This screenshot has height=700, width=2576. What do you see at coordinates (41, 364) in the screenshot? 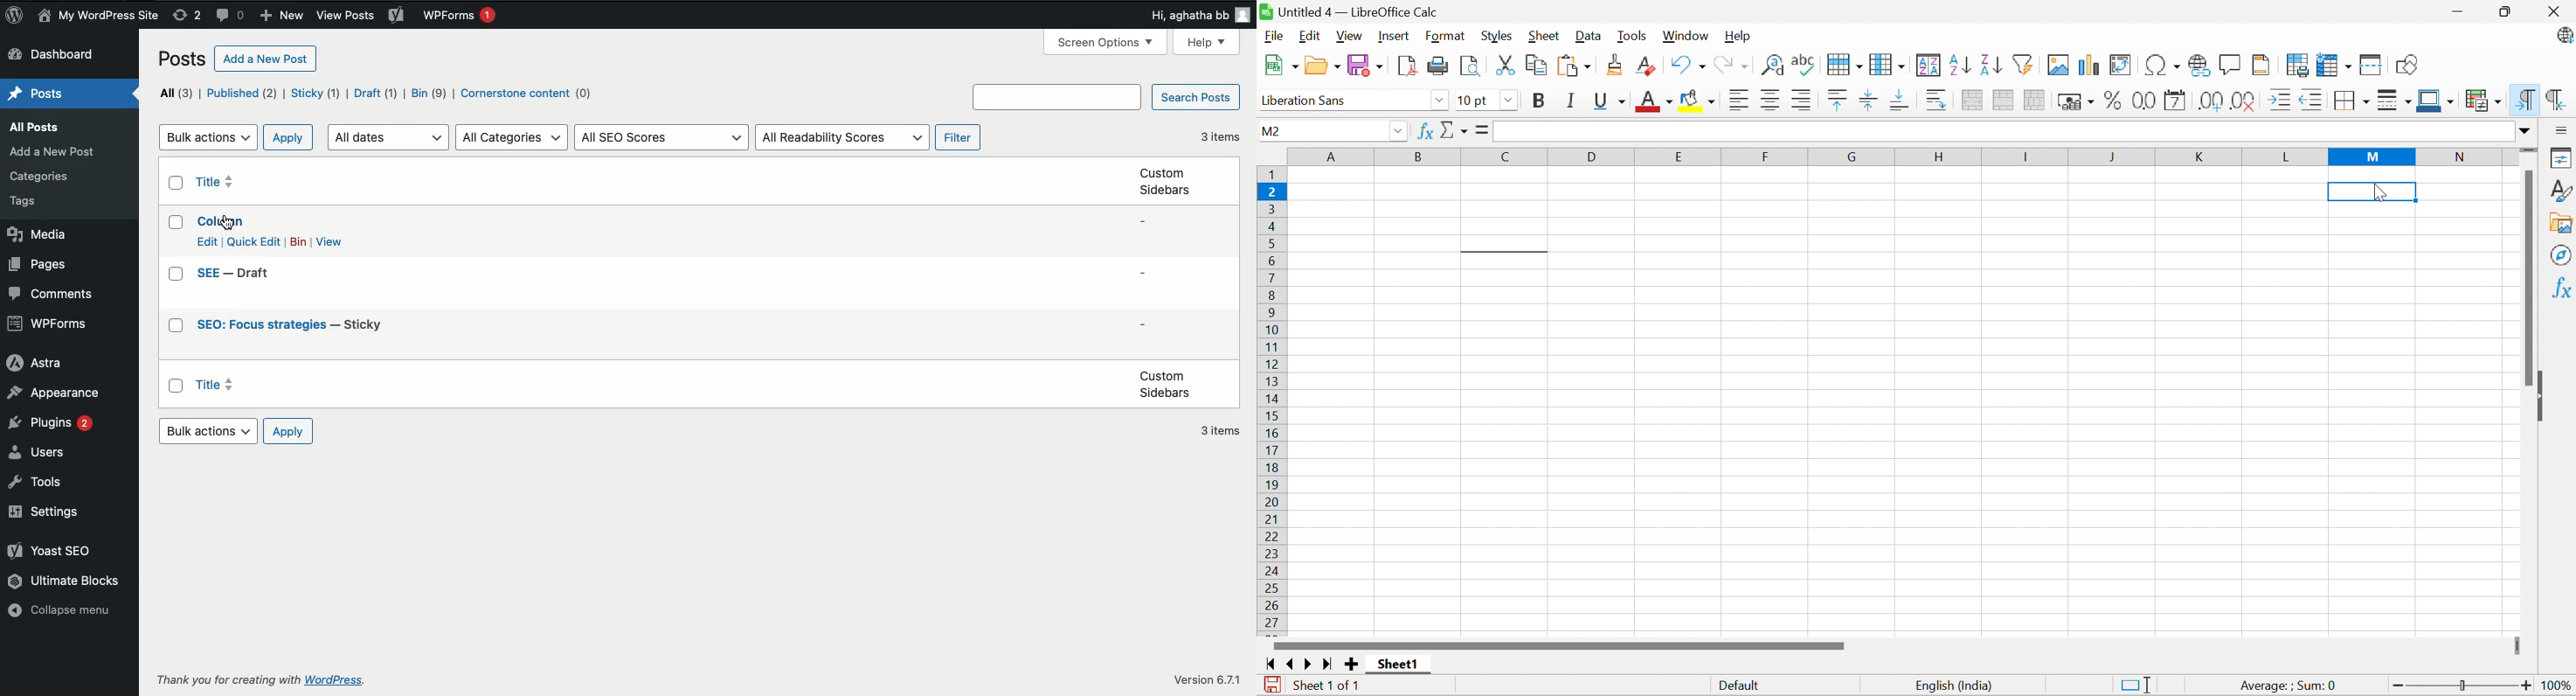
I see `Astra` at bounding box center [41, 364].